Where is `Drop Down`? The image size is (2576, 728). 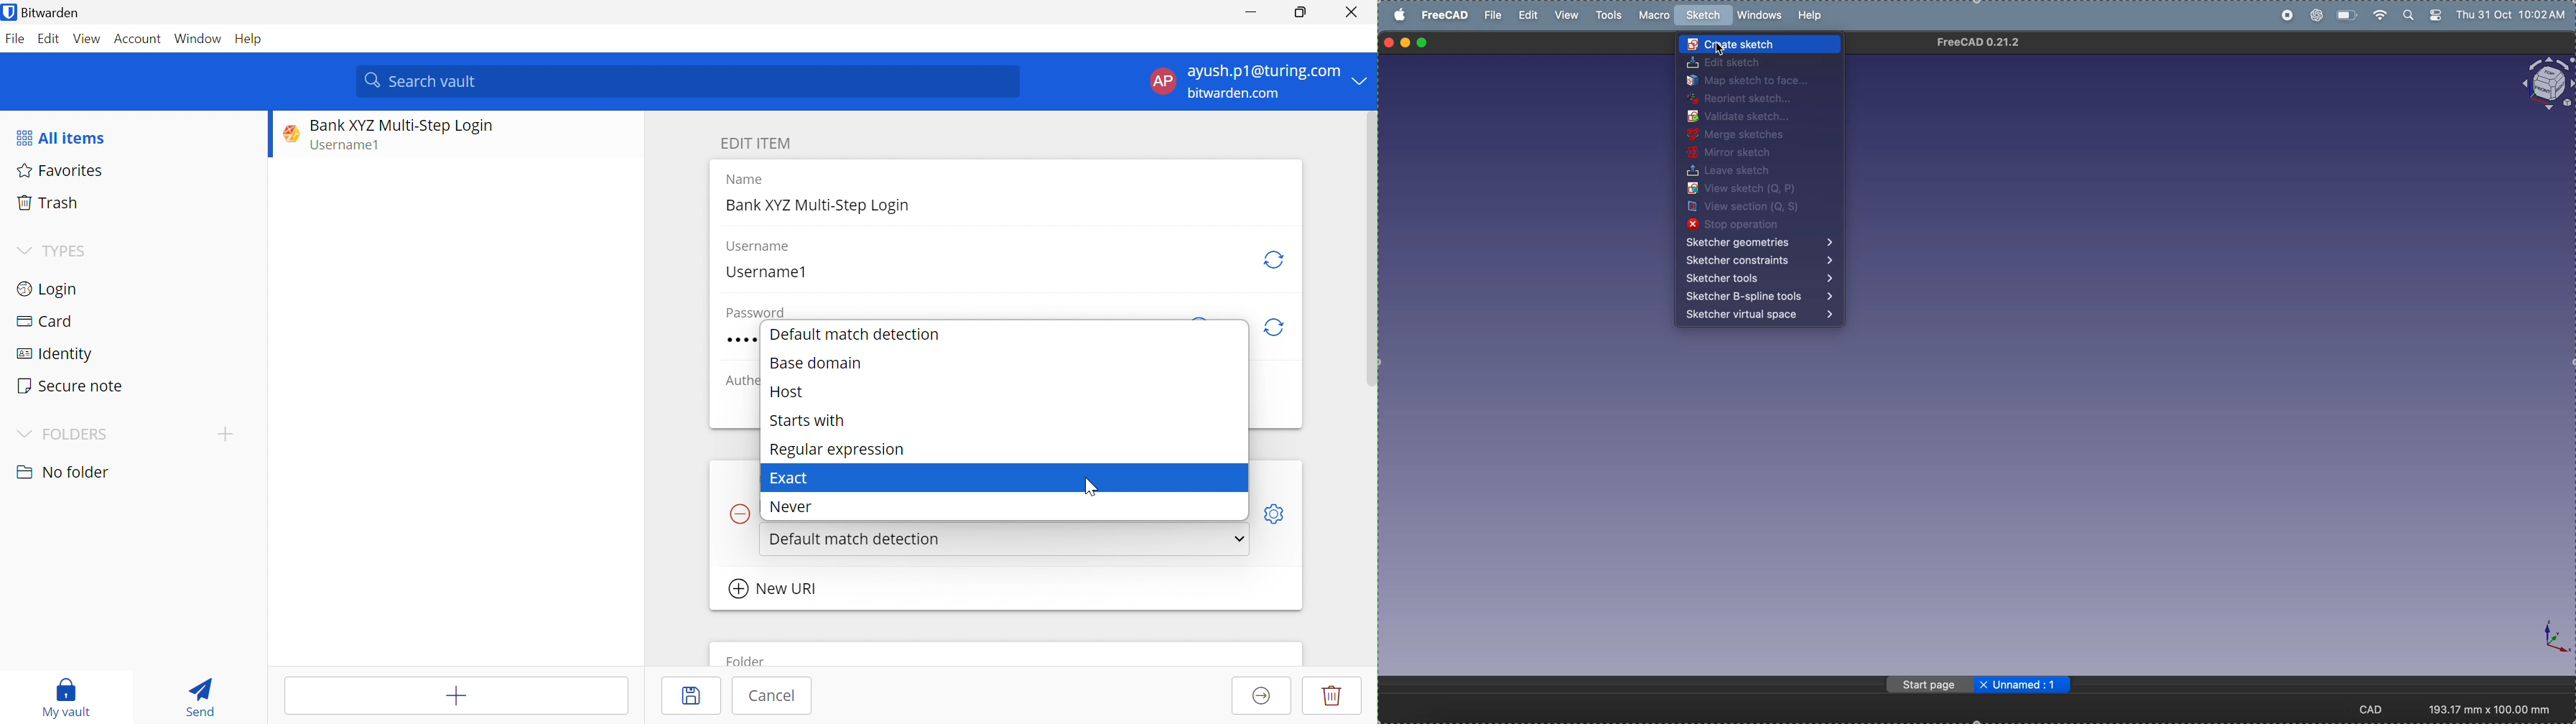
Drop Down is located at coordinates (1364, 81).